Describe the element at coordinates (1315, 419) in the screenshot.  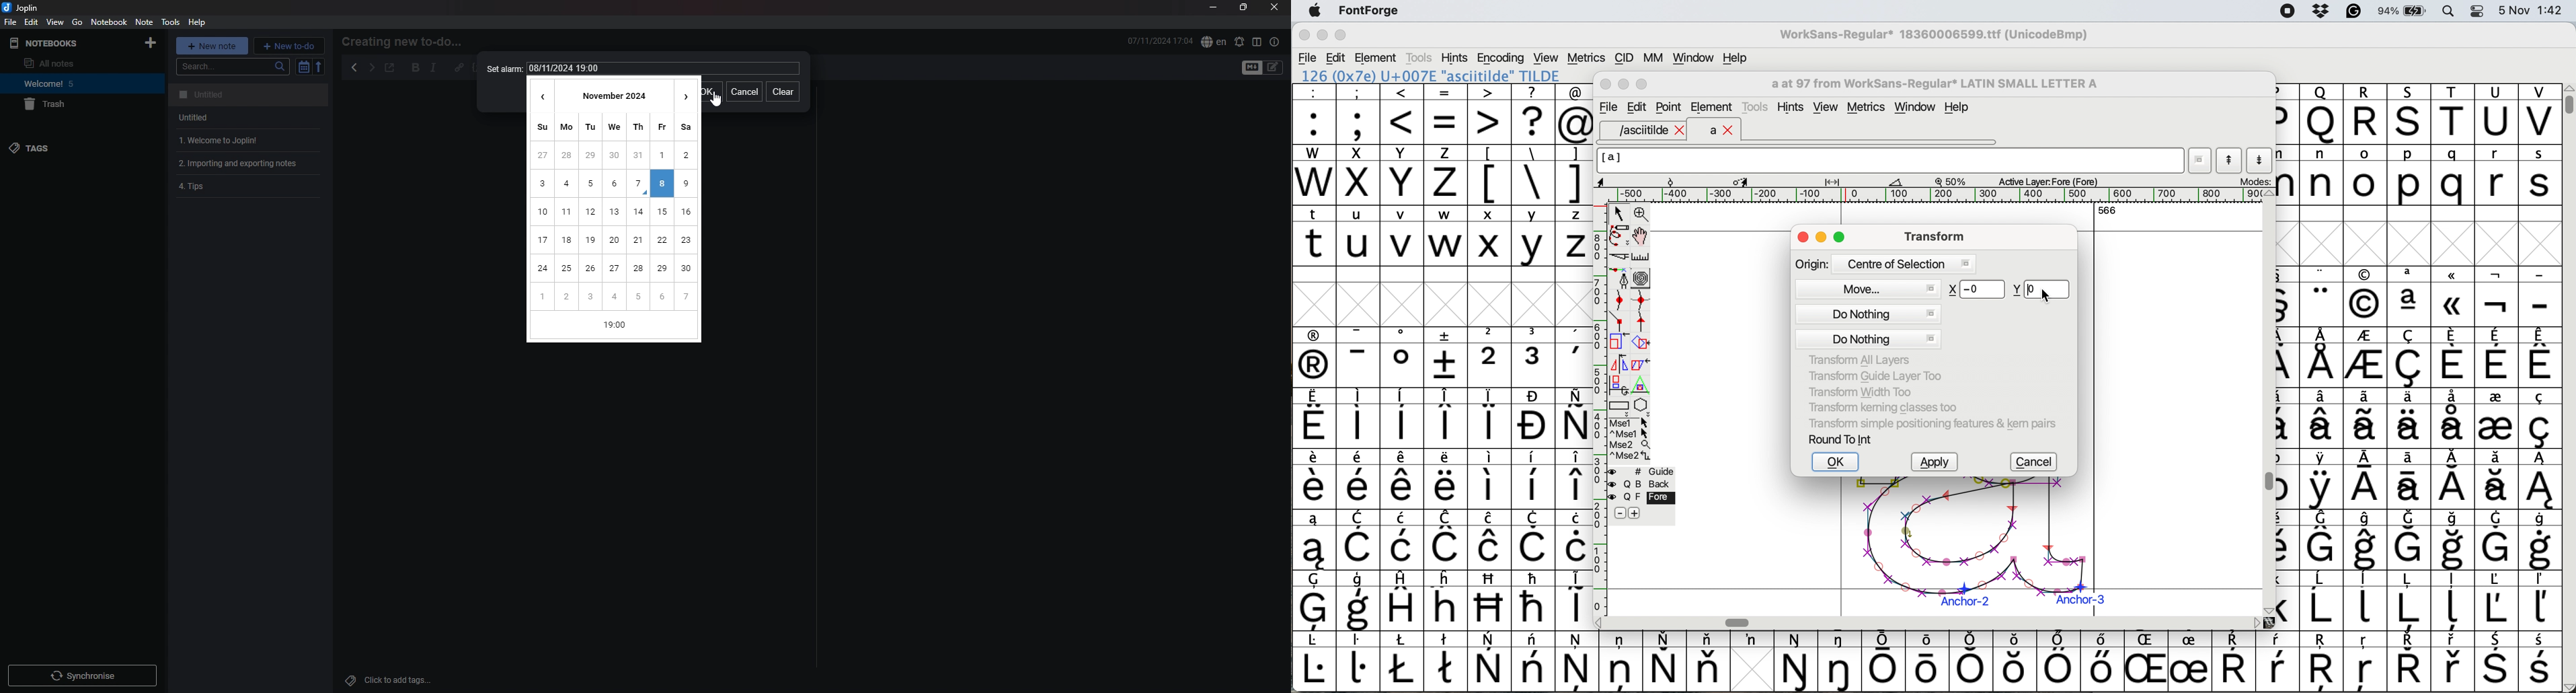
I see `symbol` at that location.